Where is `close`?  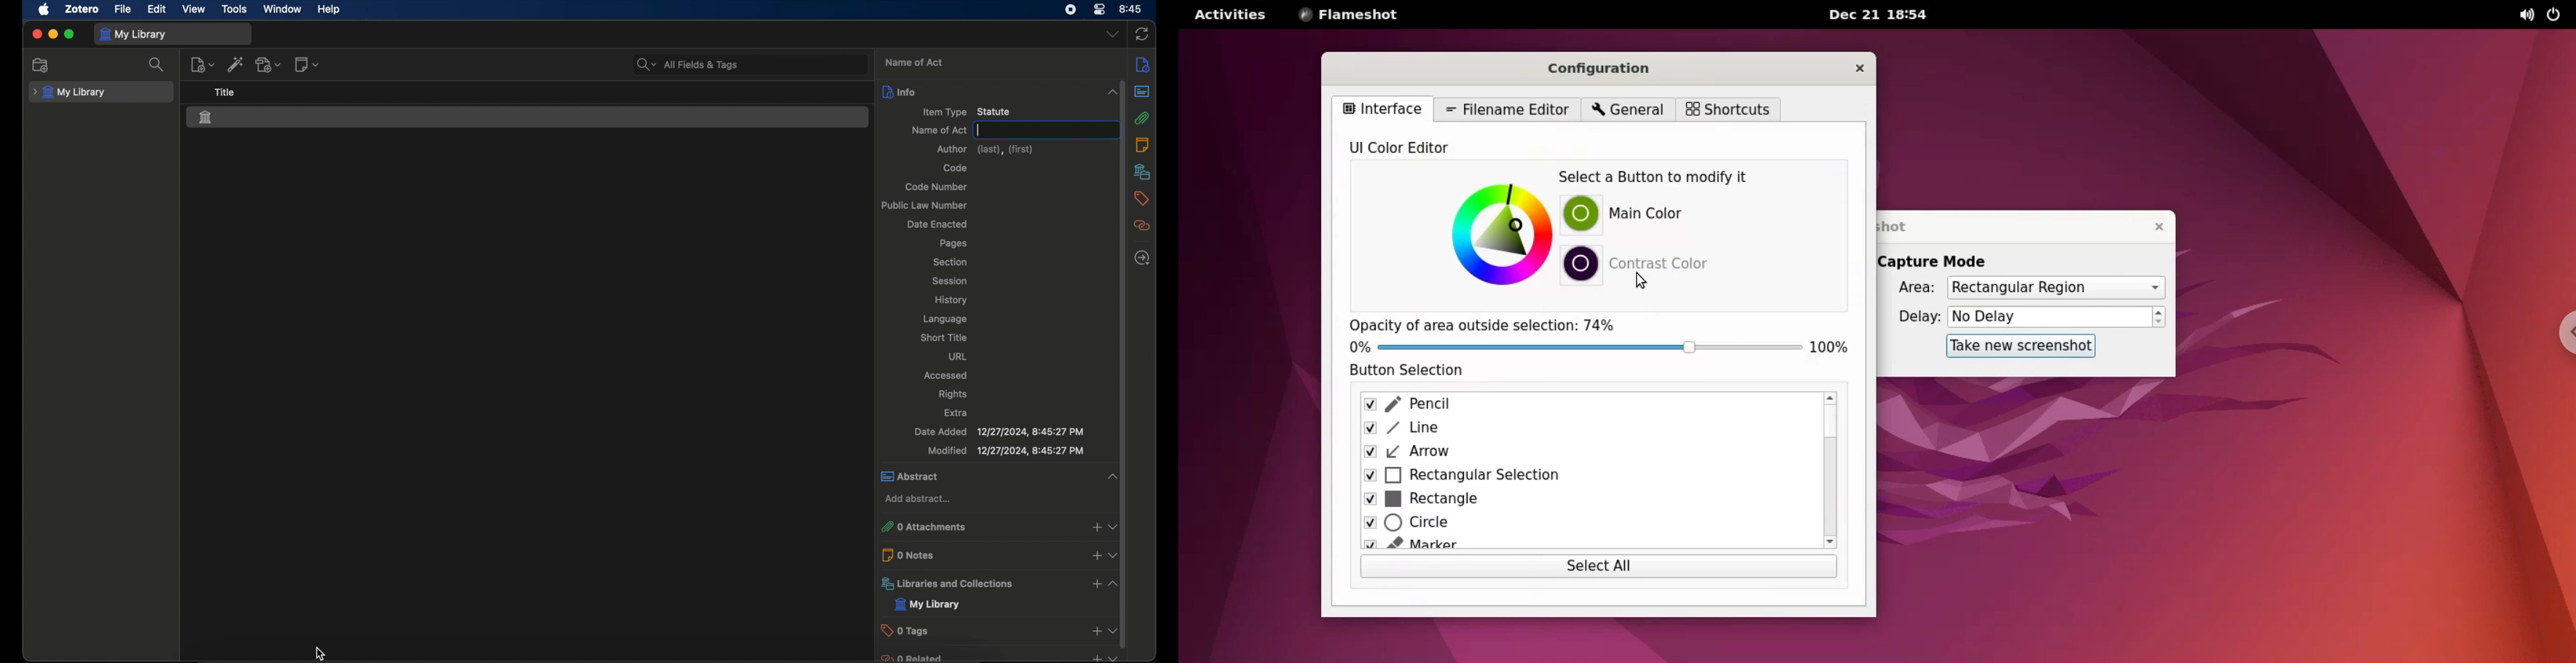 close is located at coordinates (37, 34).